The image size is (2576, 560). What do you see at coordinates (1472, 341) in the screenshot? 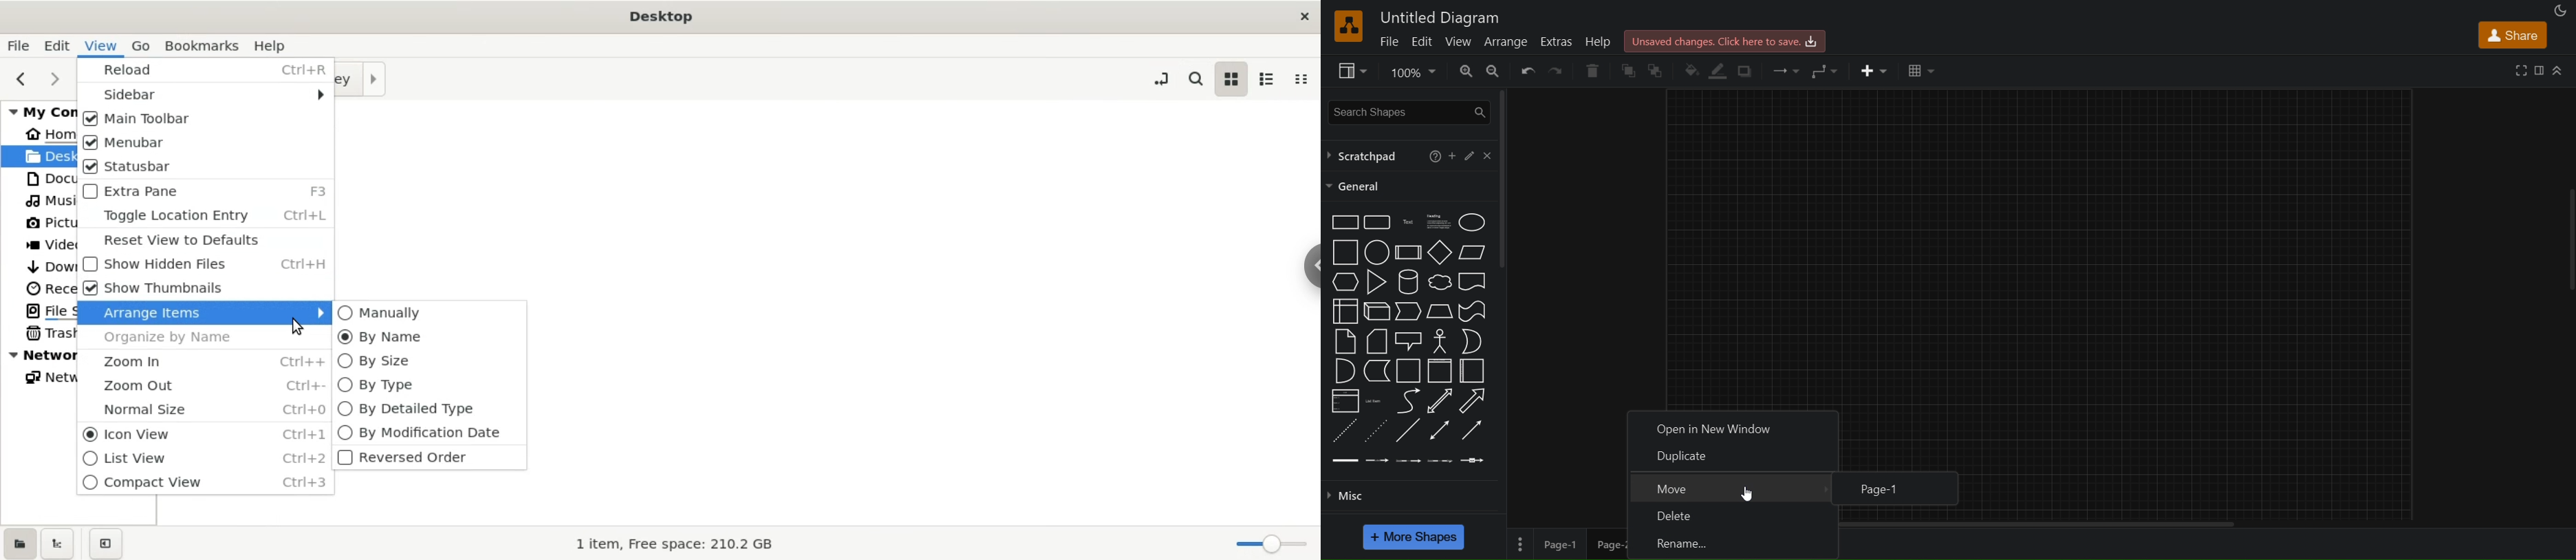
I see `or` at bounding box center [1472, 341].